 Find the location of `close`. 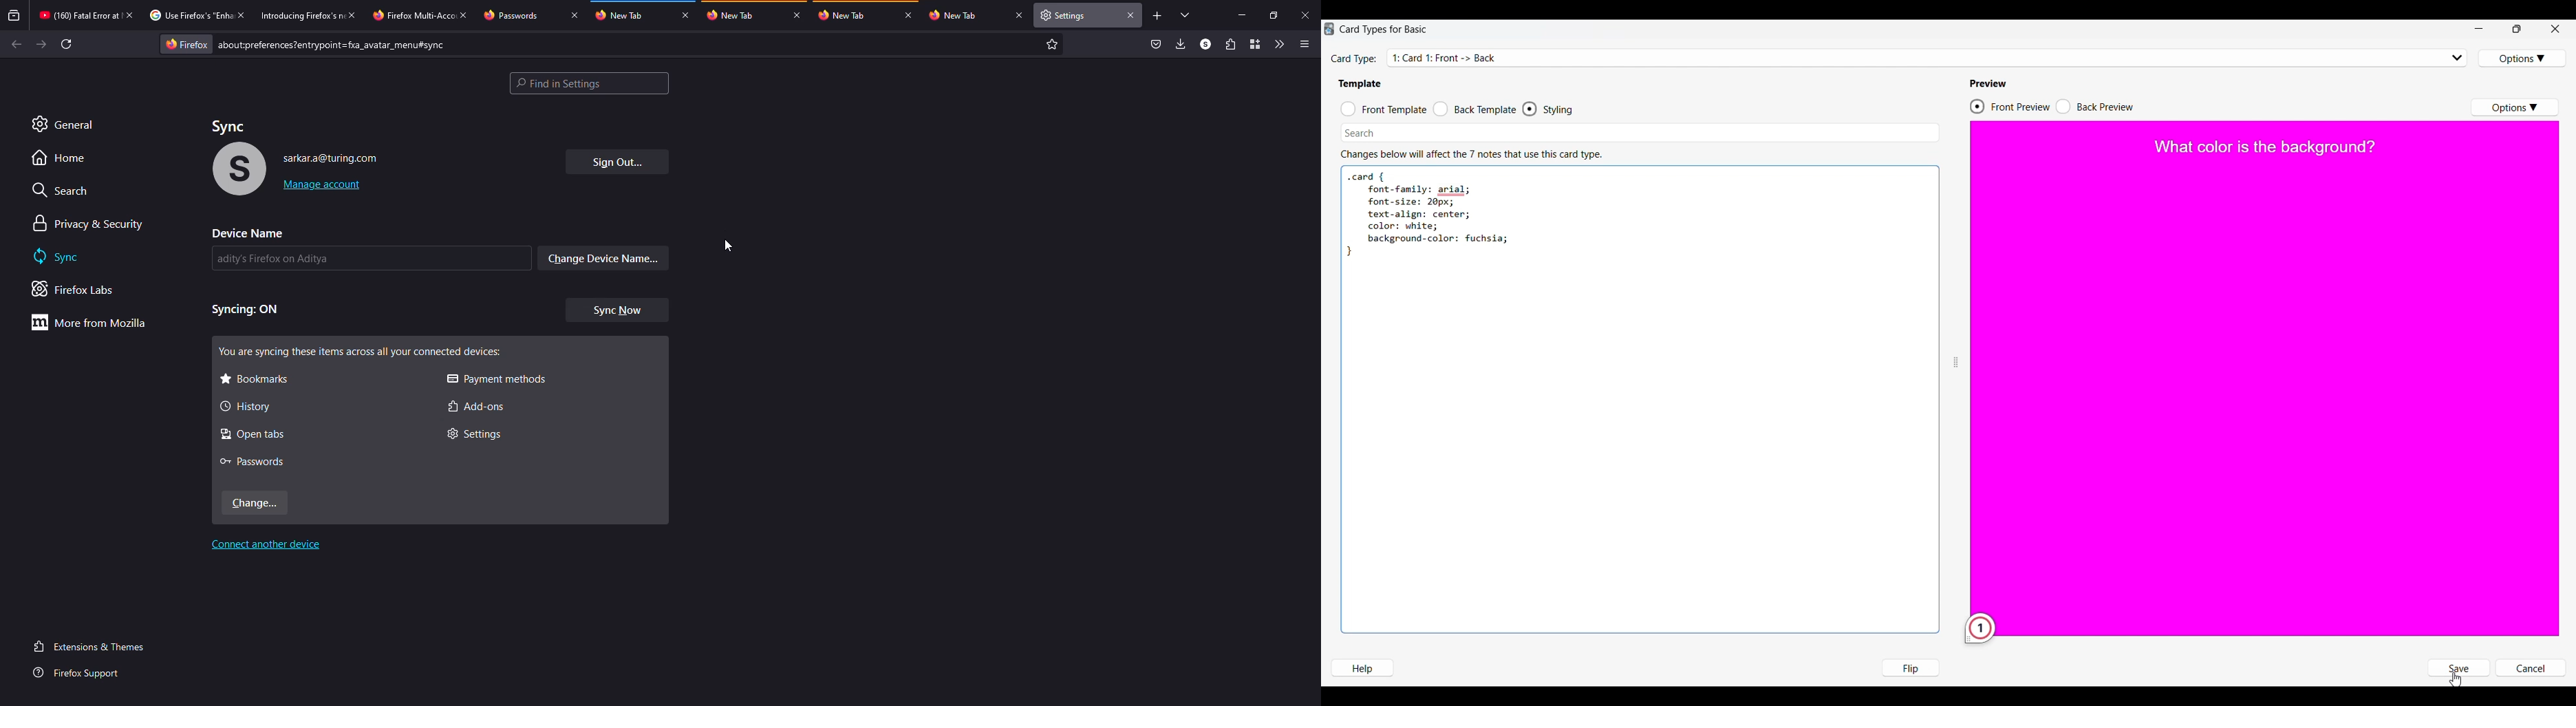

close is located at coordinates (1020, 14).